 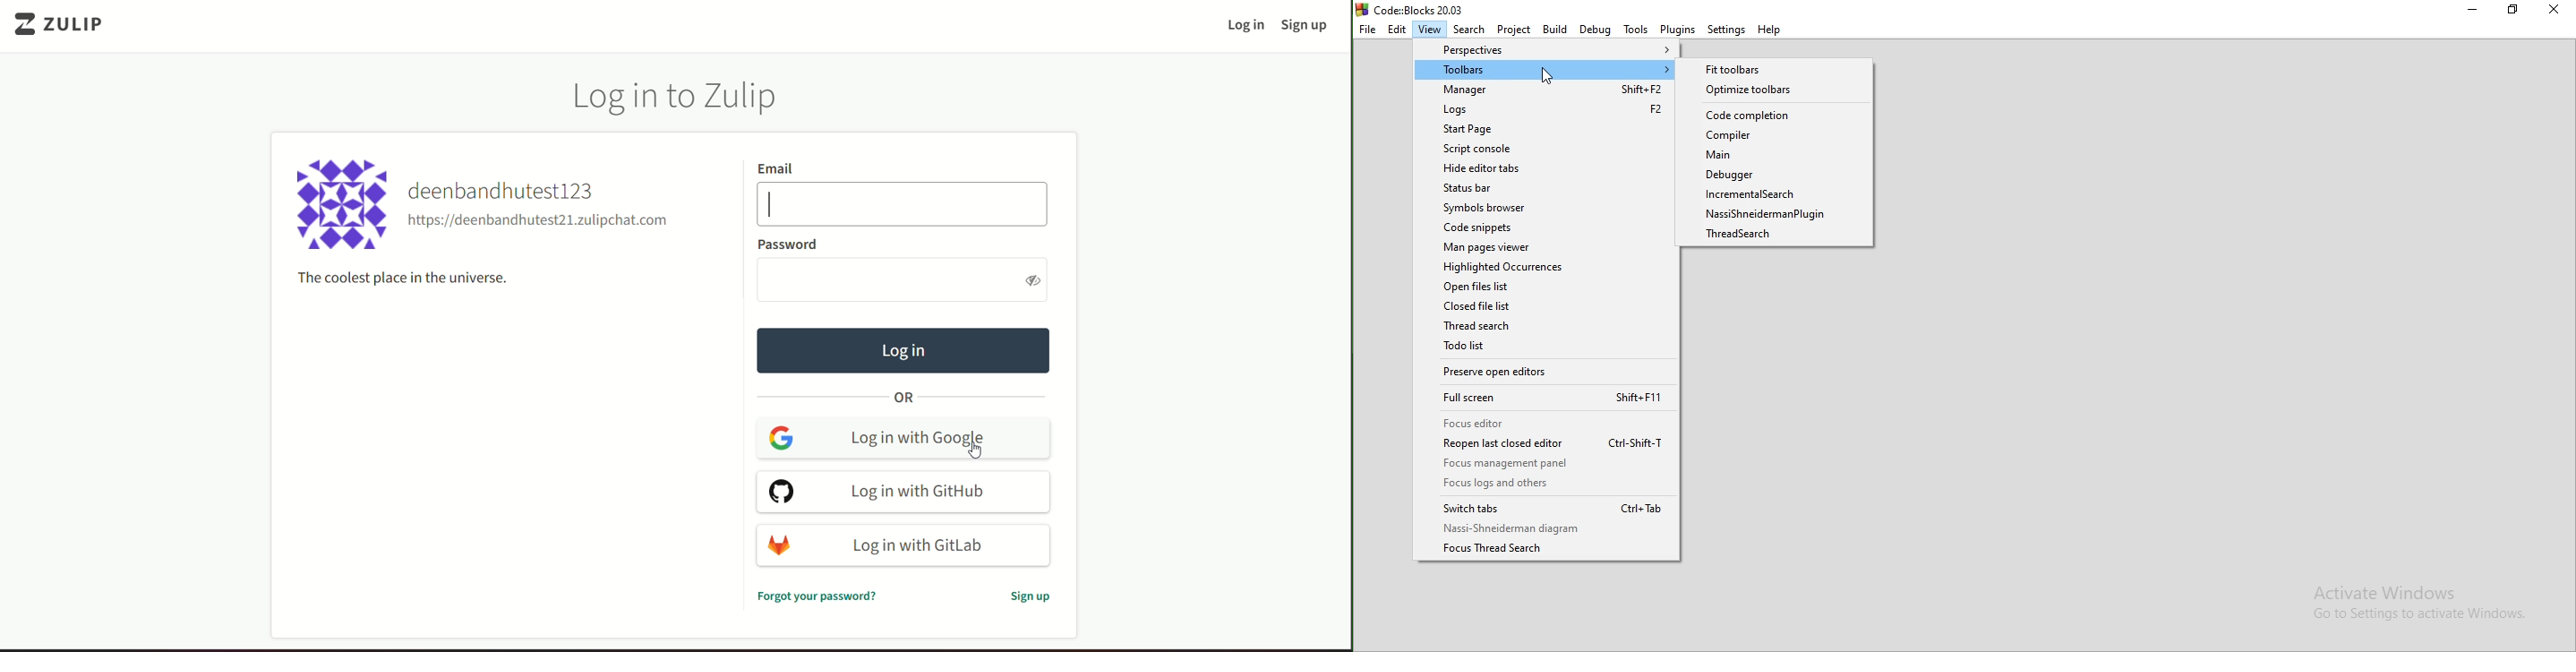 What do you see at coordinates (1544, 168) in the screenshot?
I see `Hide editor tabs` at bounding box center [1544, 168].